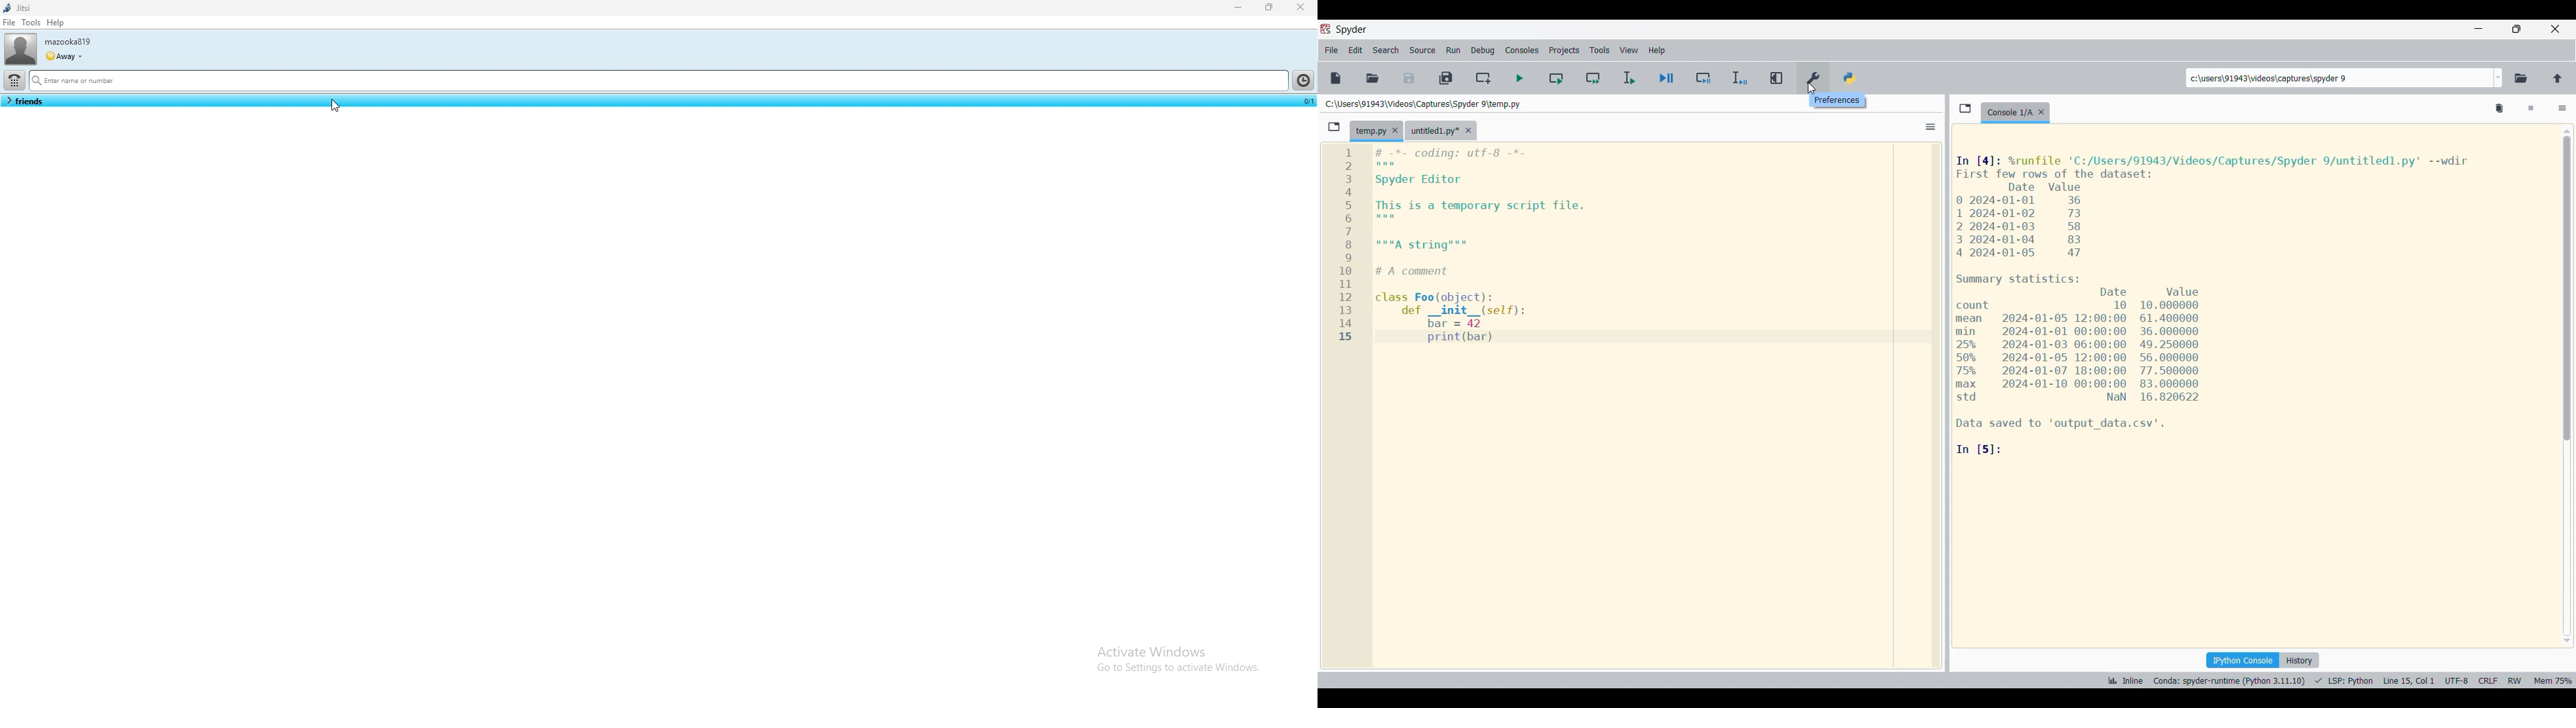 The width and height of the screenshot is (2576, 728). What do you see at coordinates (1483, 51) in the screenshot?
I see `Debug menu` at bounding box center [1483, 51].